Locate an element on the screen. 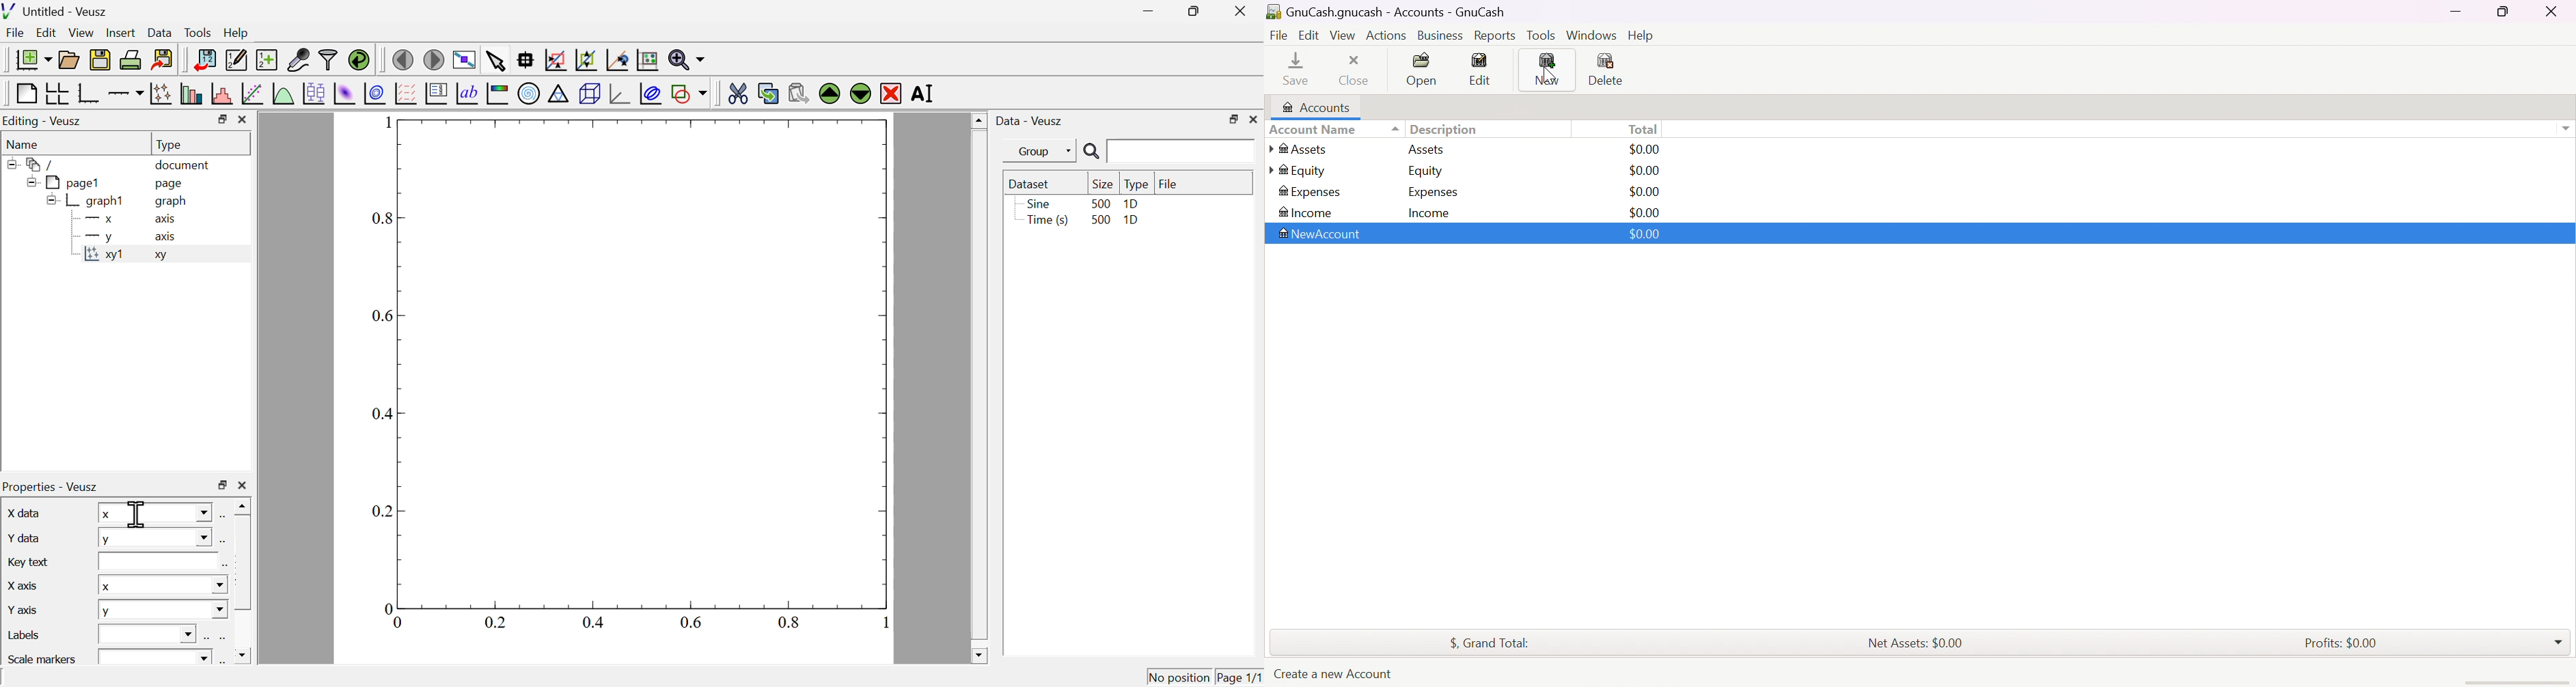  Reports is located at coordinates (1498, 36).